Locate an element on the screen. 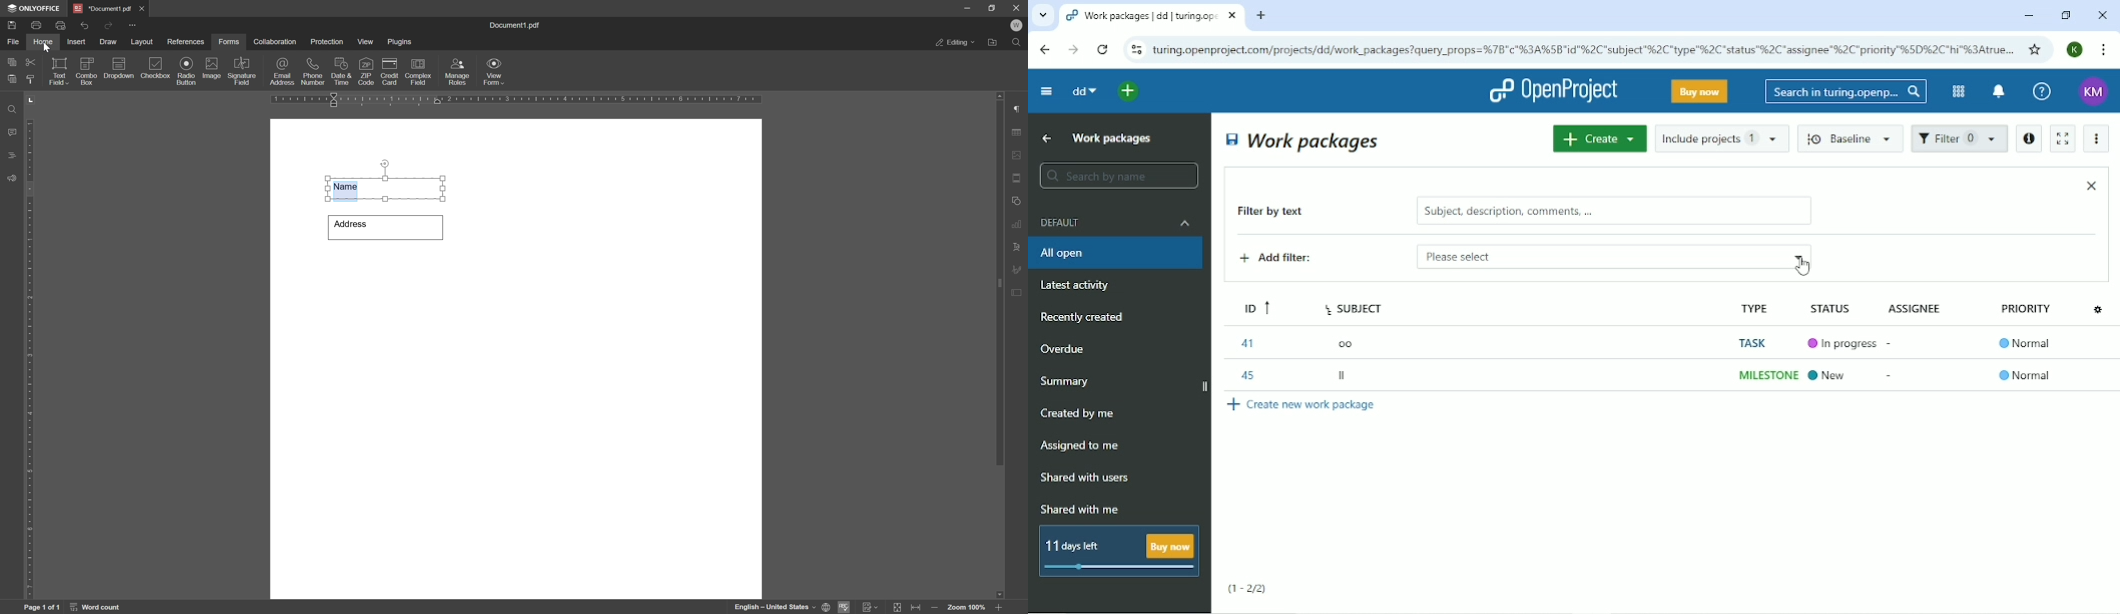 The width and height of the screenshot is (2128, 616). close is located at coordinates (1017, 7).